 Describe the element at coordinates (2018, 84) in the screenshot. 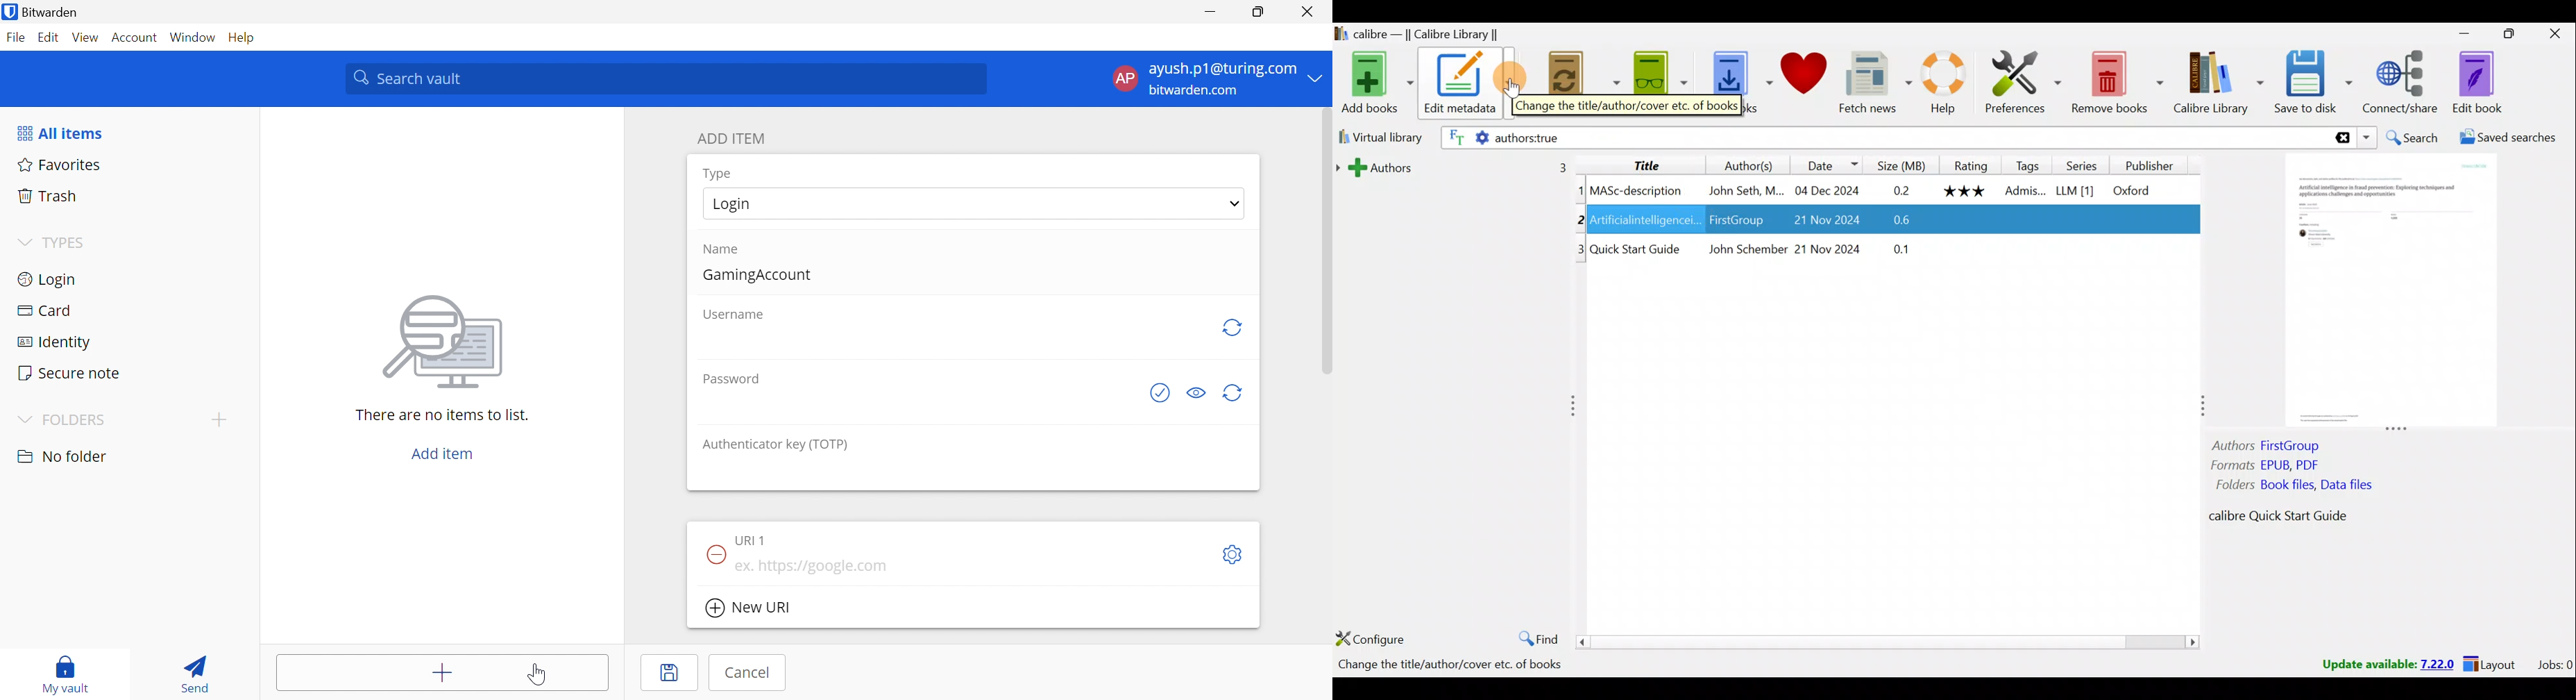

I see `Preferences` at that location.